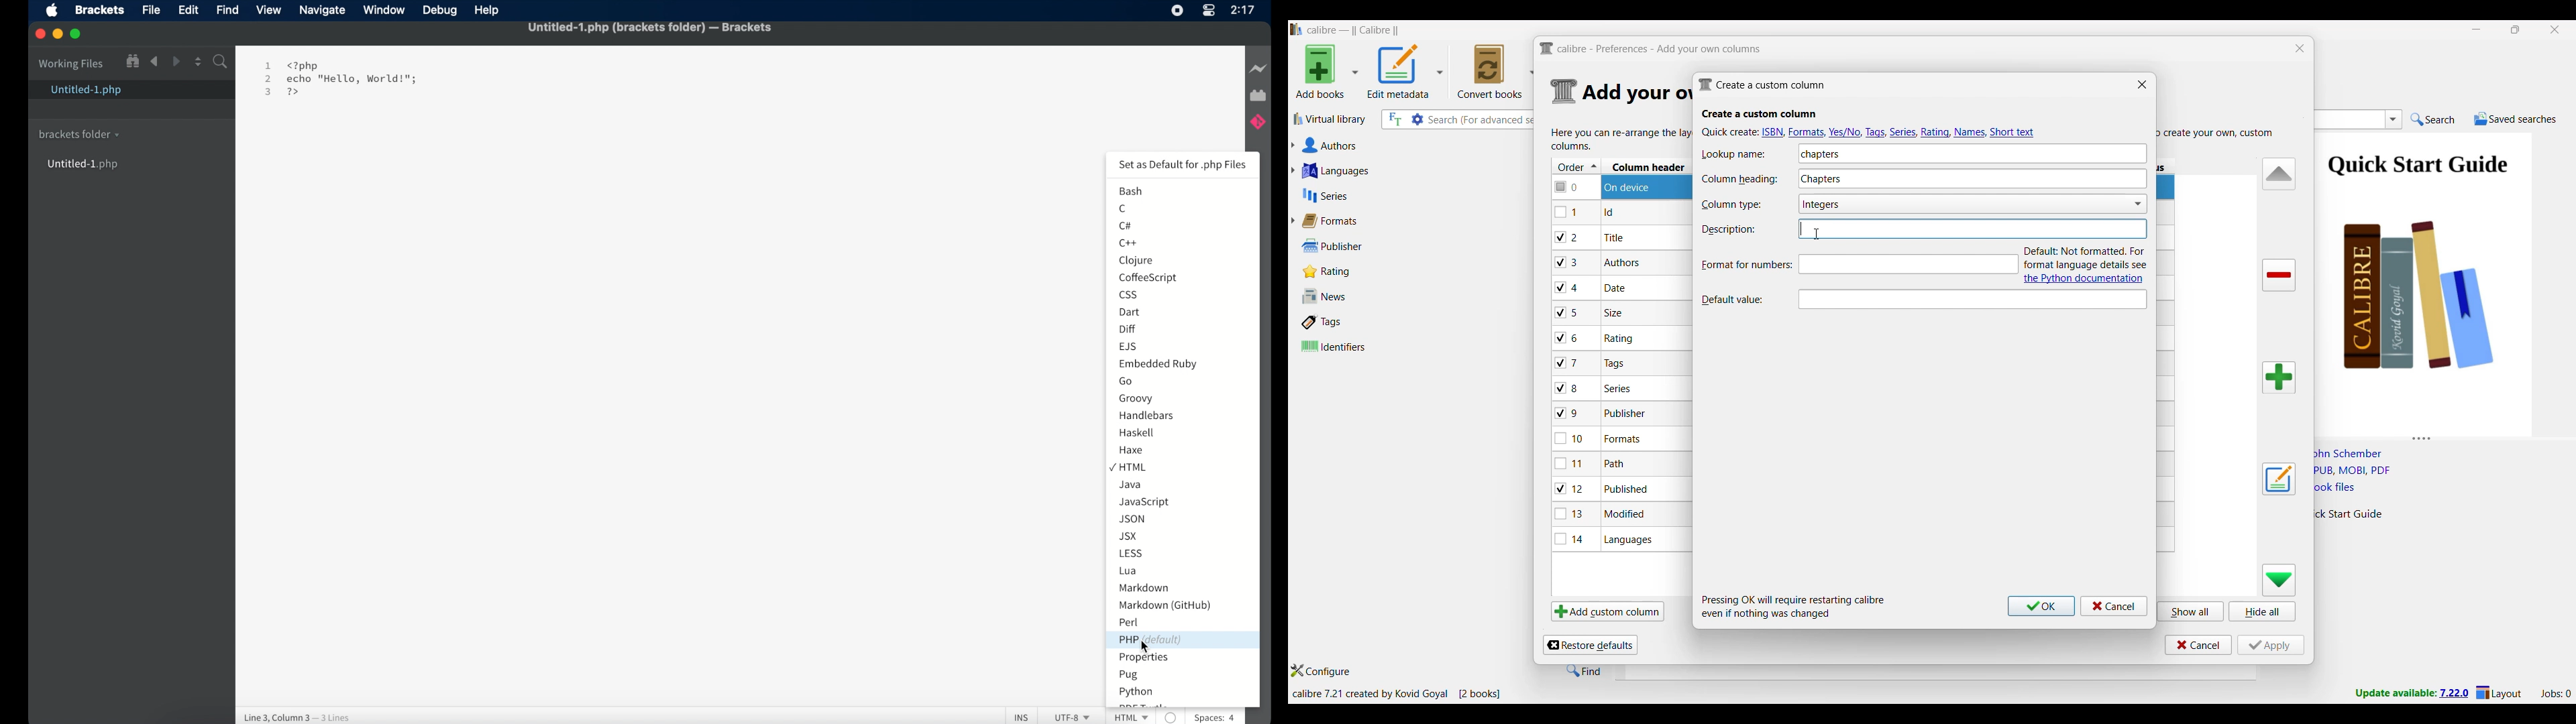  What do you see at coordinates (1910, 265) in the screenshot?
I see `Typing in description, text box highlighted` at bounding box center [1910, 265].